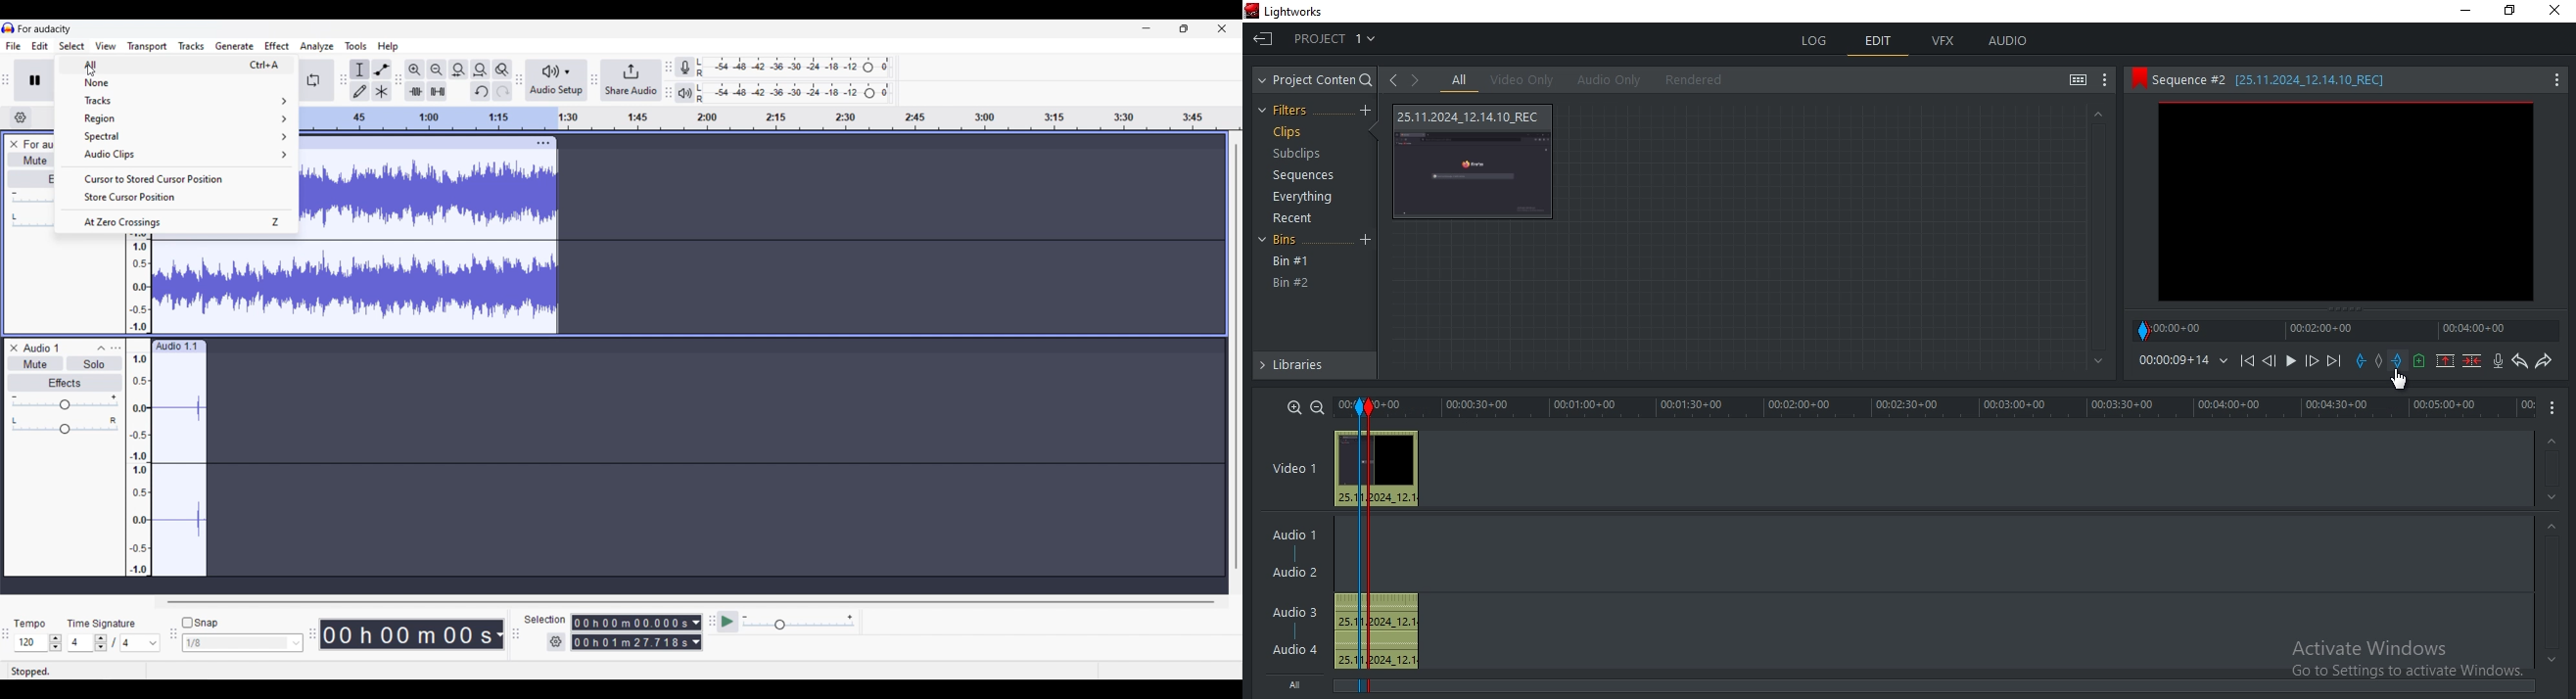 This screenshot has width=2576, height=700. What do you see at coordinates (14, 348) in the screenshot?
I see `remove track` at bounding box center [14, 348].